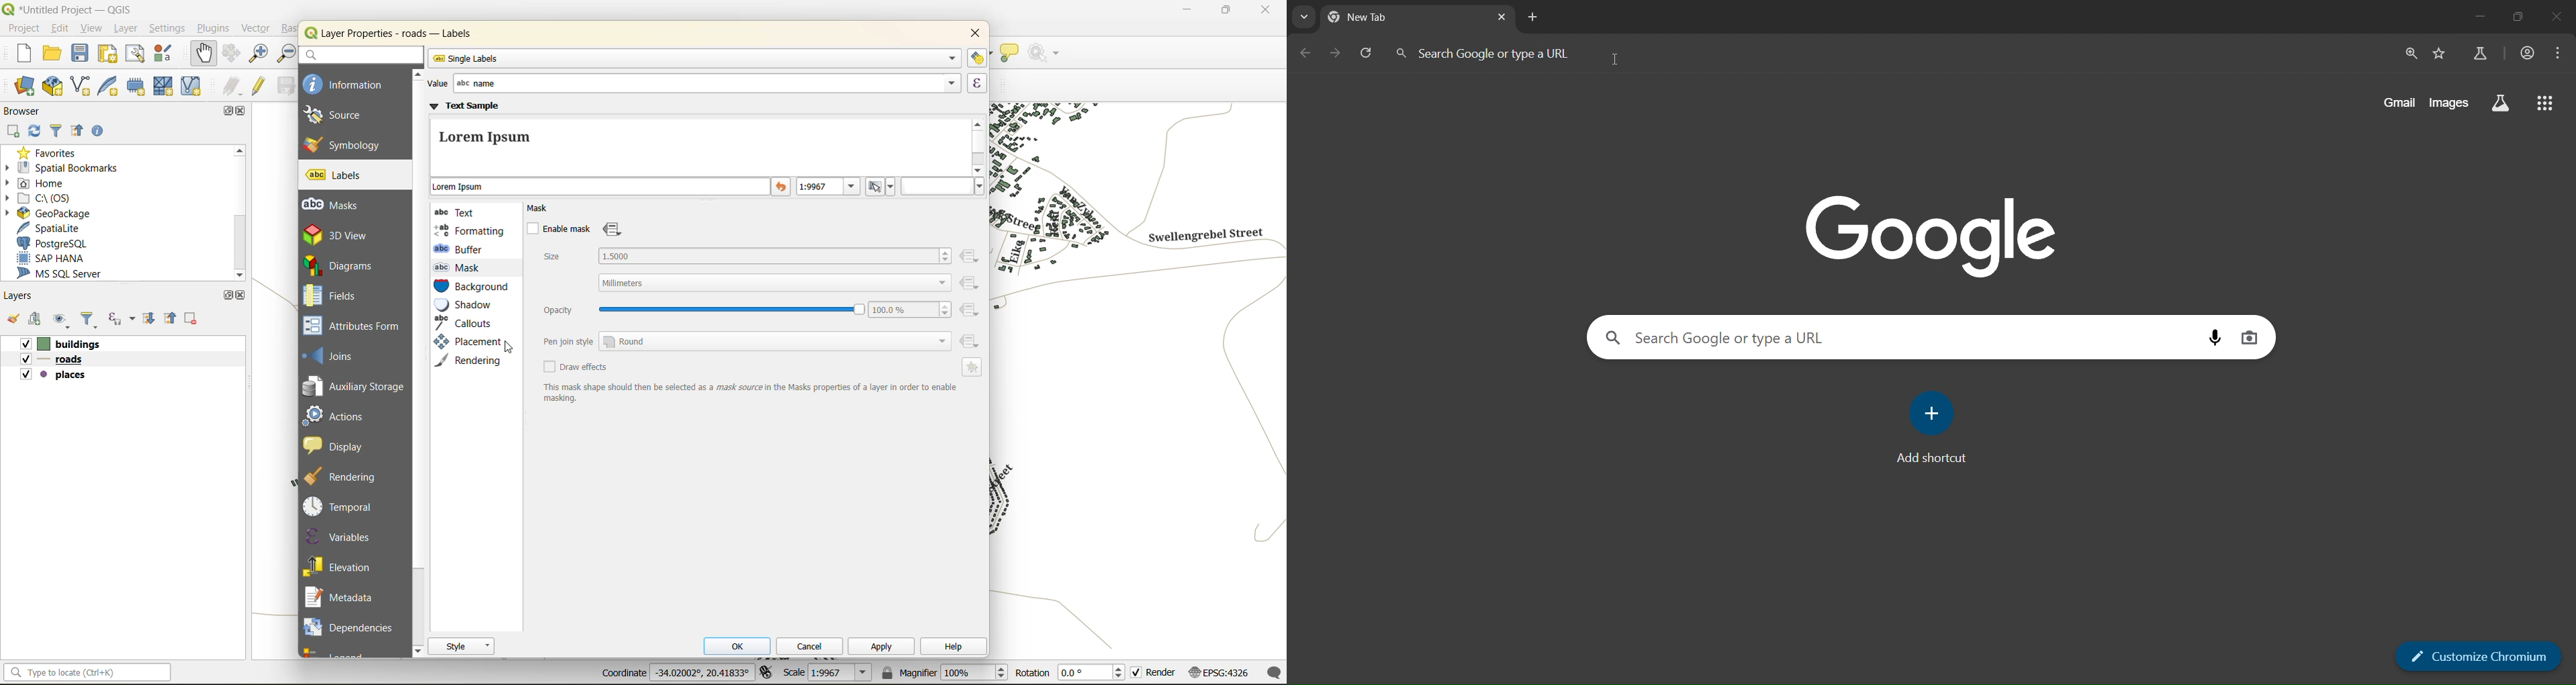 Image resolution: width=2576 pixels, height=700 pixels. Describe the element at coordinates (676, 673) in the screenshot. I see `coordinates` at that location.